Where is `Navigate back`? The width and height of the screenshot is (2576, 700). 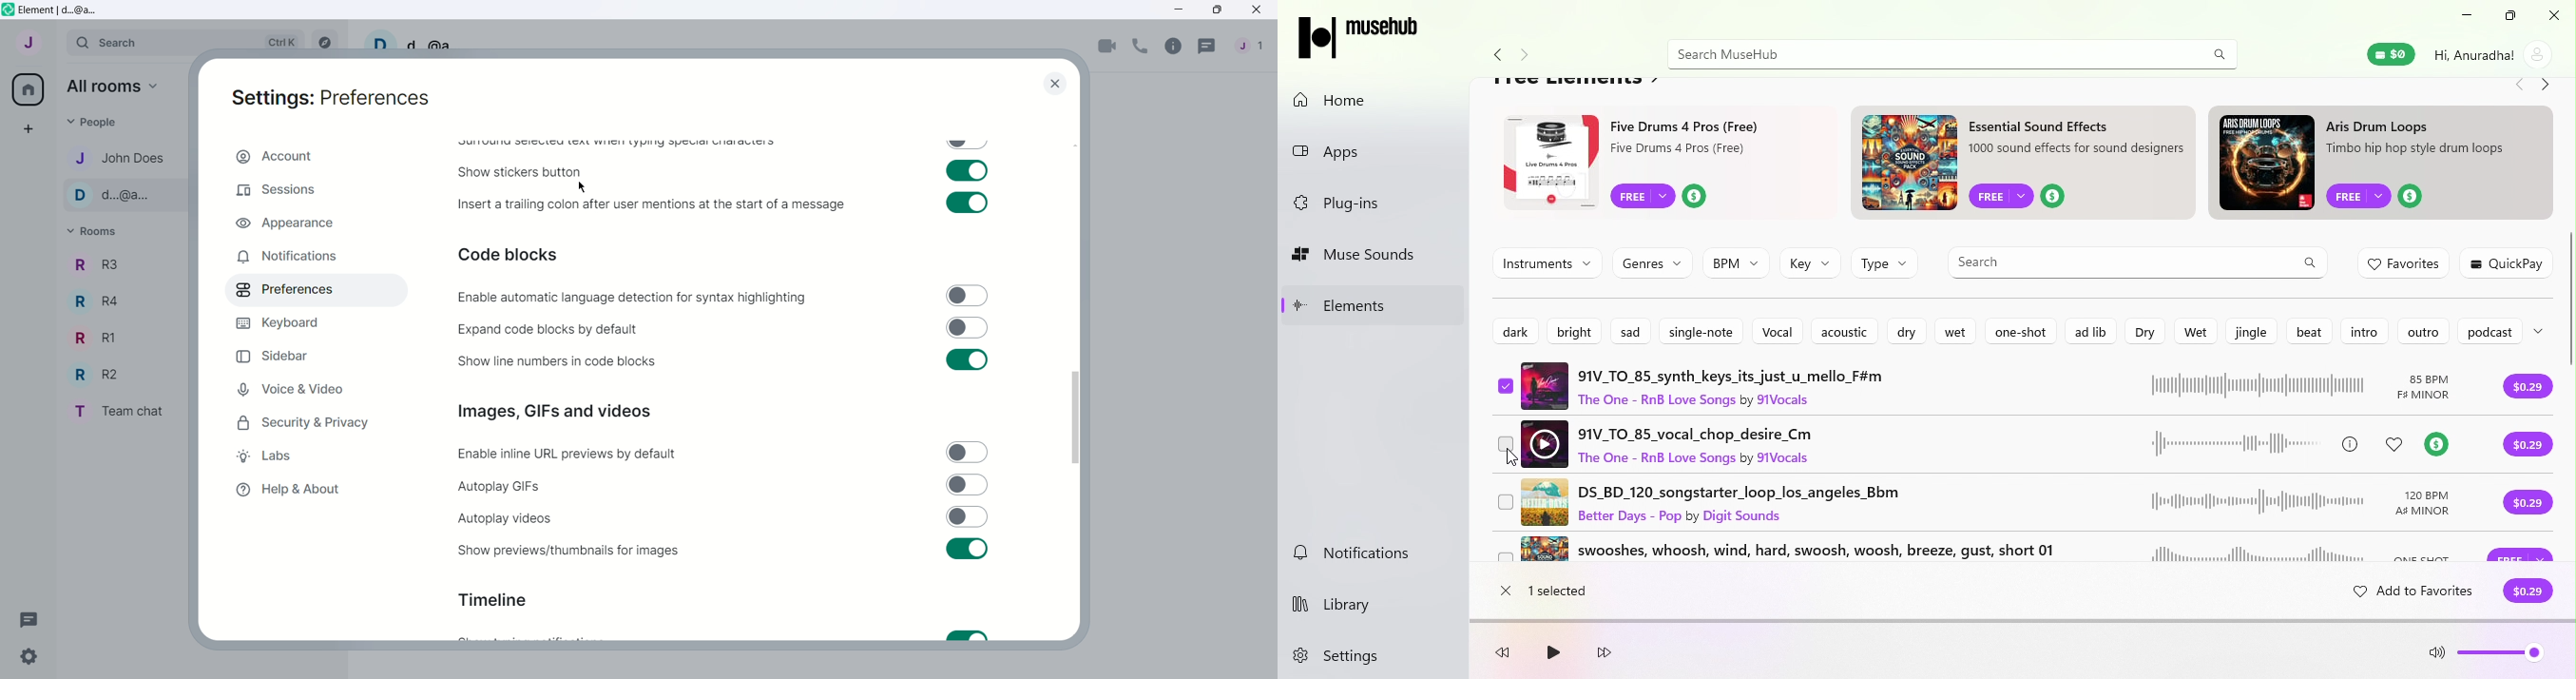
Navigate back is located at coordinates (1494, 56).